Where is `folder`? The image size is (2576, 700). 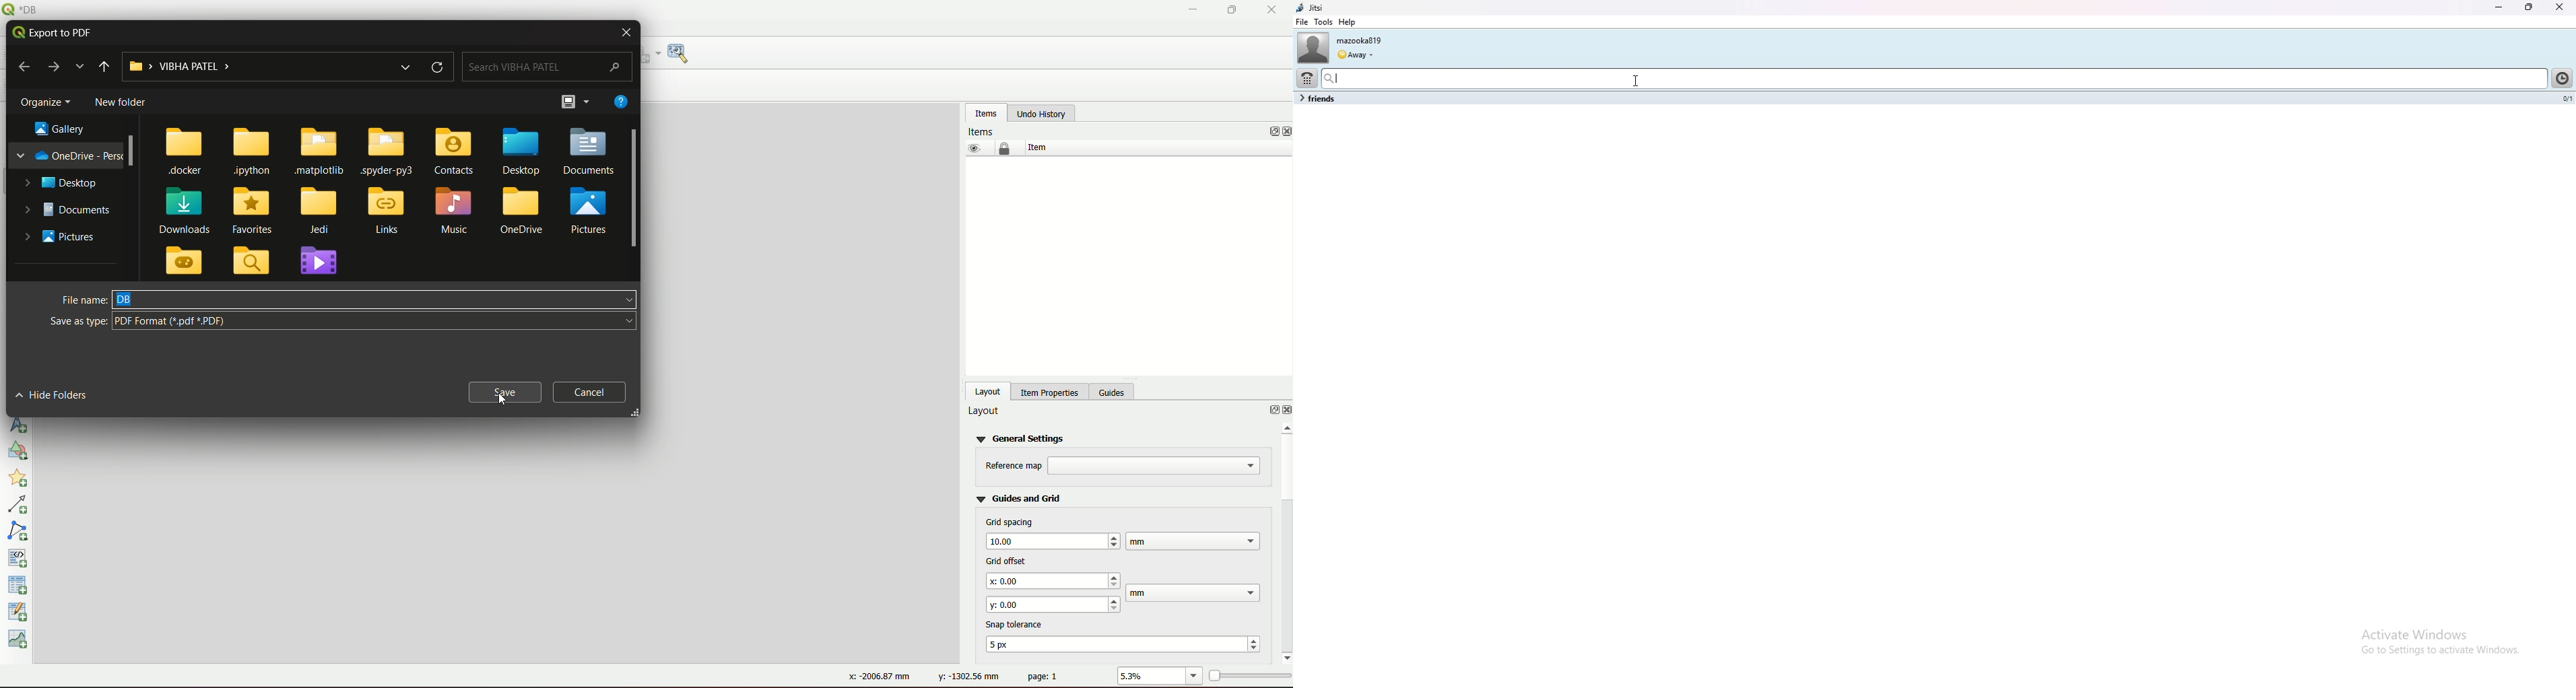 folder is located at coordinates (187, 262).